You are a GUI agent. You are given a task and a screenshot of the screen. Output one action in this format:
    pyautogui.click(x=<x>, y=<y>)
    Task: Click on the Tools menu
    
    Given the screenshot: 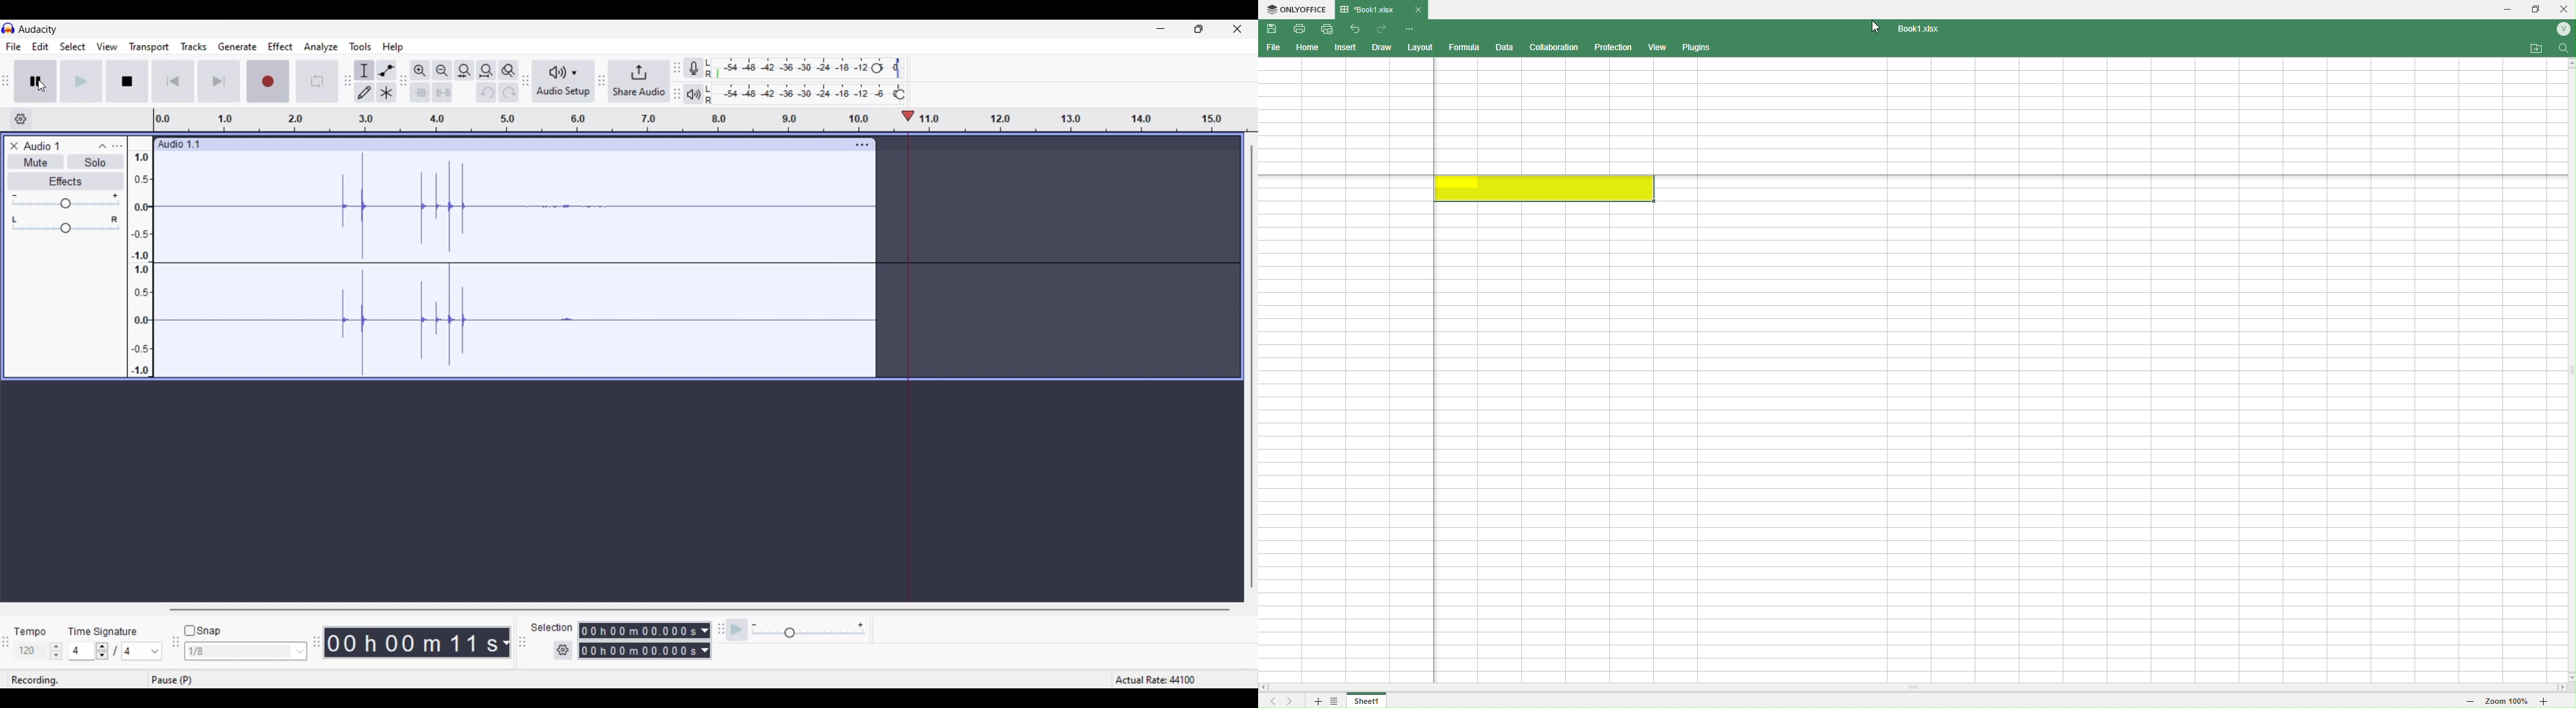 What is the action you would take?
    pyautogui.click(x=361, y=47)
    